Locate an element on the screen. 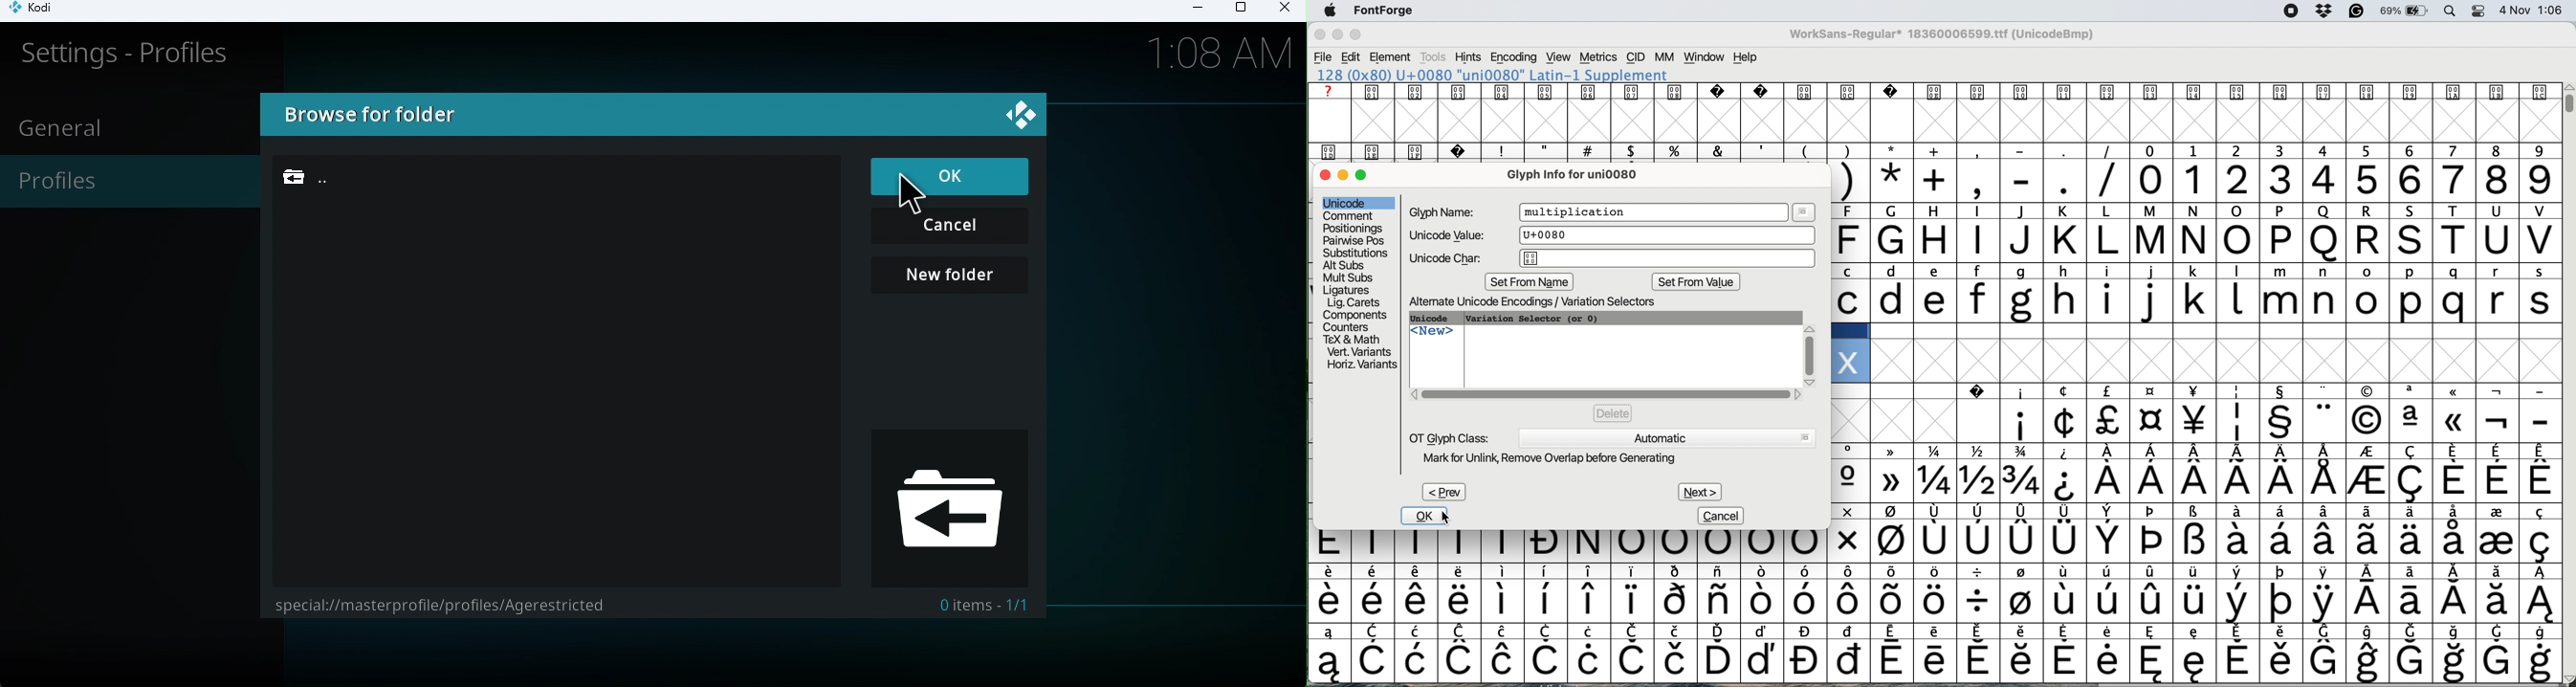  screen recorder is located at coordinates (2287, 11).